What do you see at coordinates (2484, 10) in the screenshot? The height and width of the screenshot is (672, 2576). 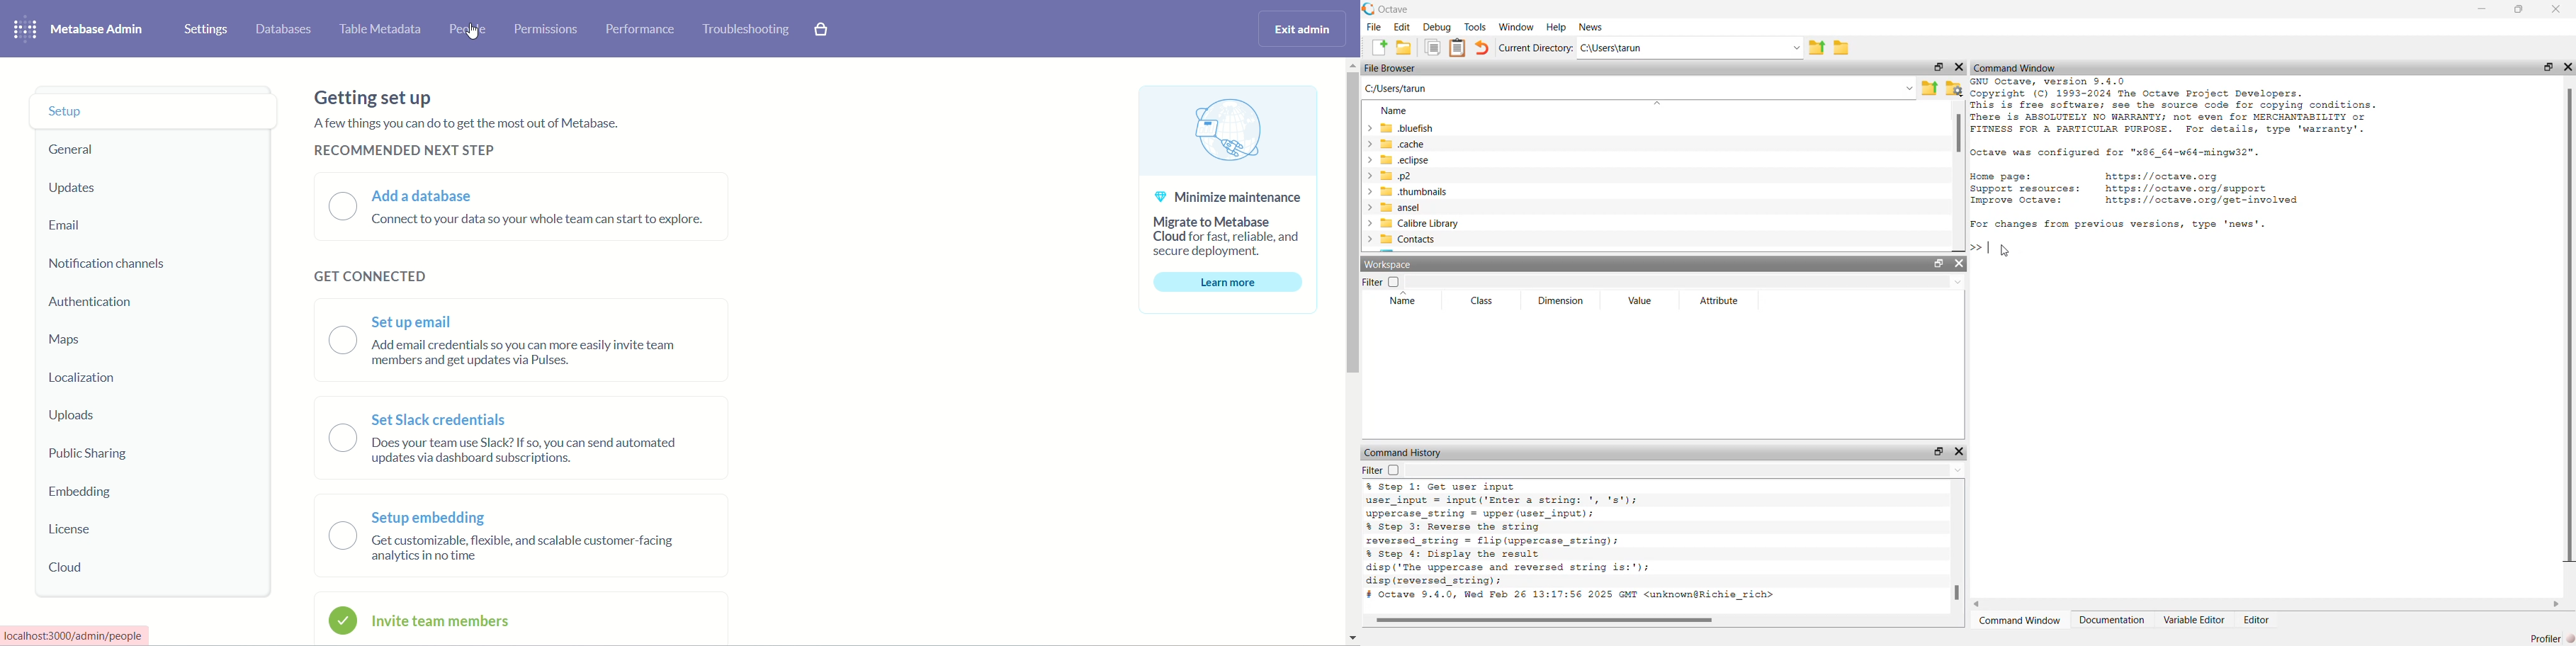 I see `minimize` at bounding box center [2484, 10].